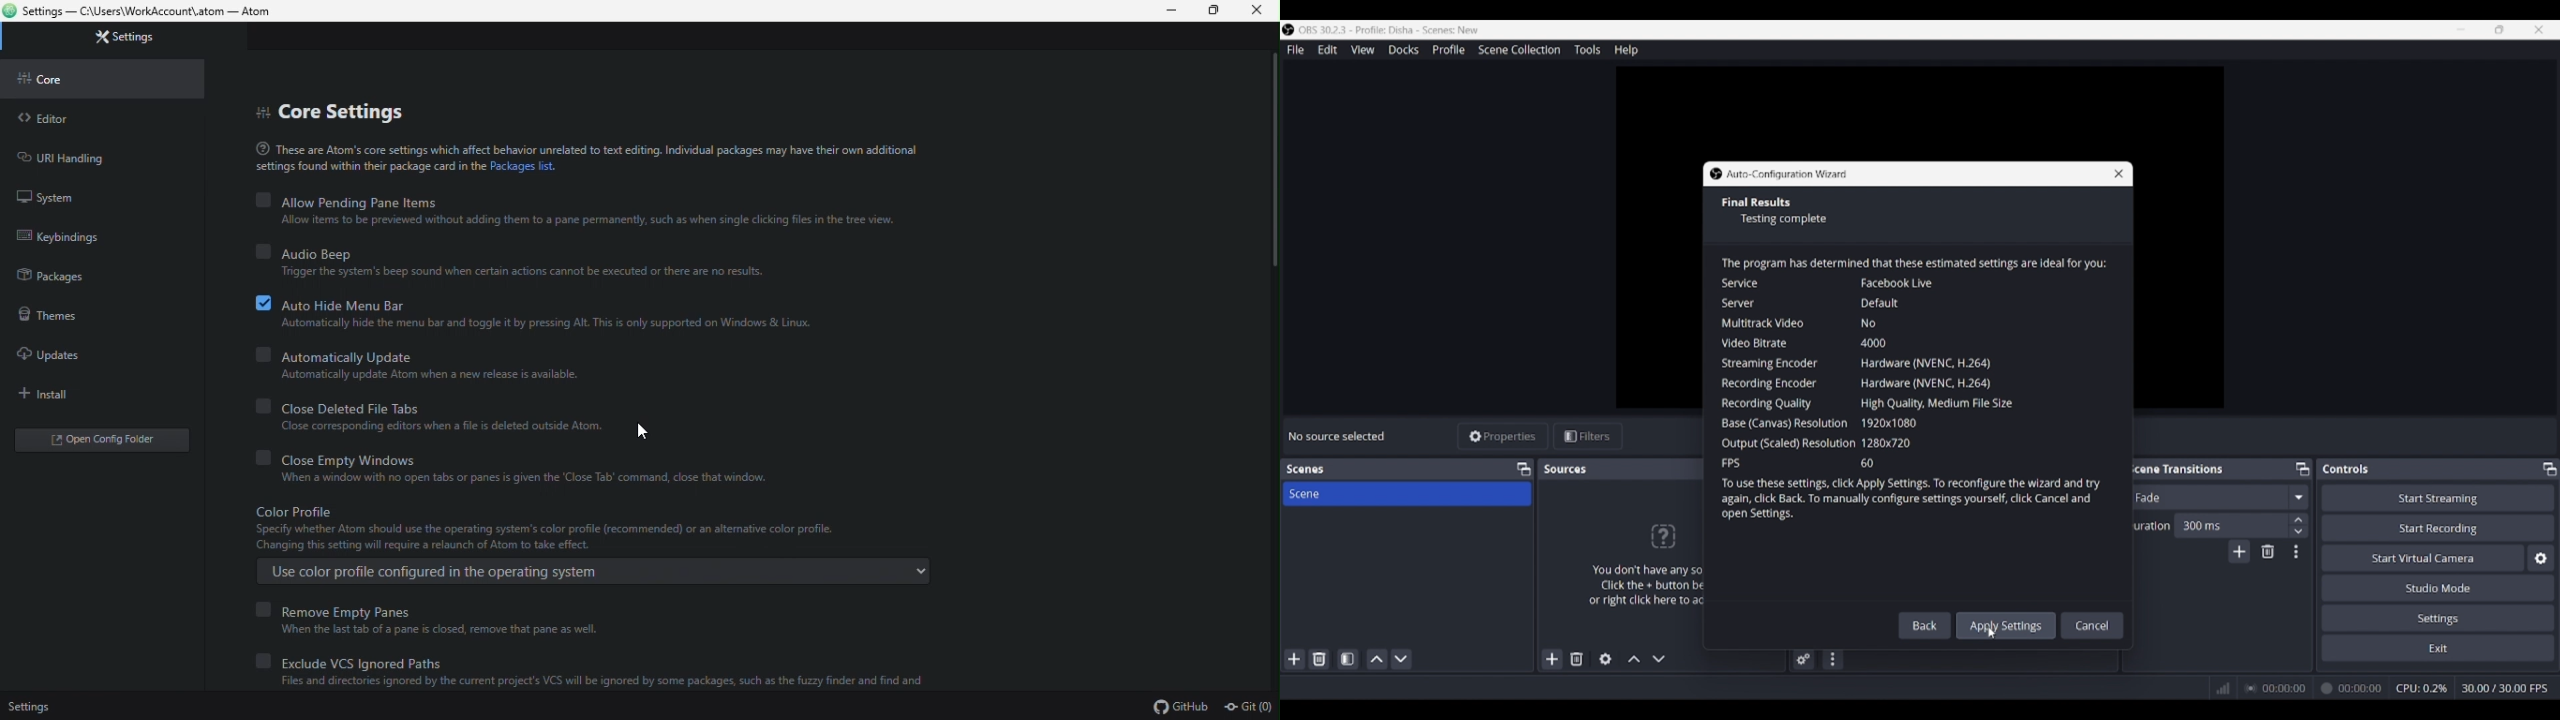  I want to click on Audio mixer menu, so click(1832, 659).